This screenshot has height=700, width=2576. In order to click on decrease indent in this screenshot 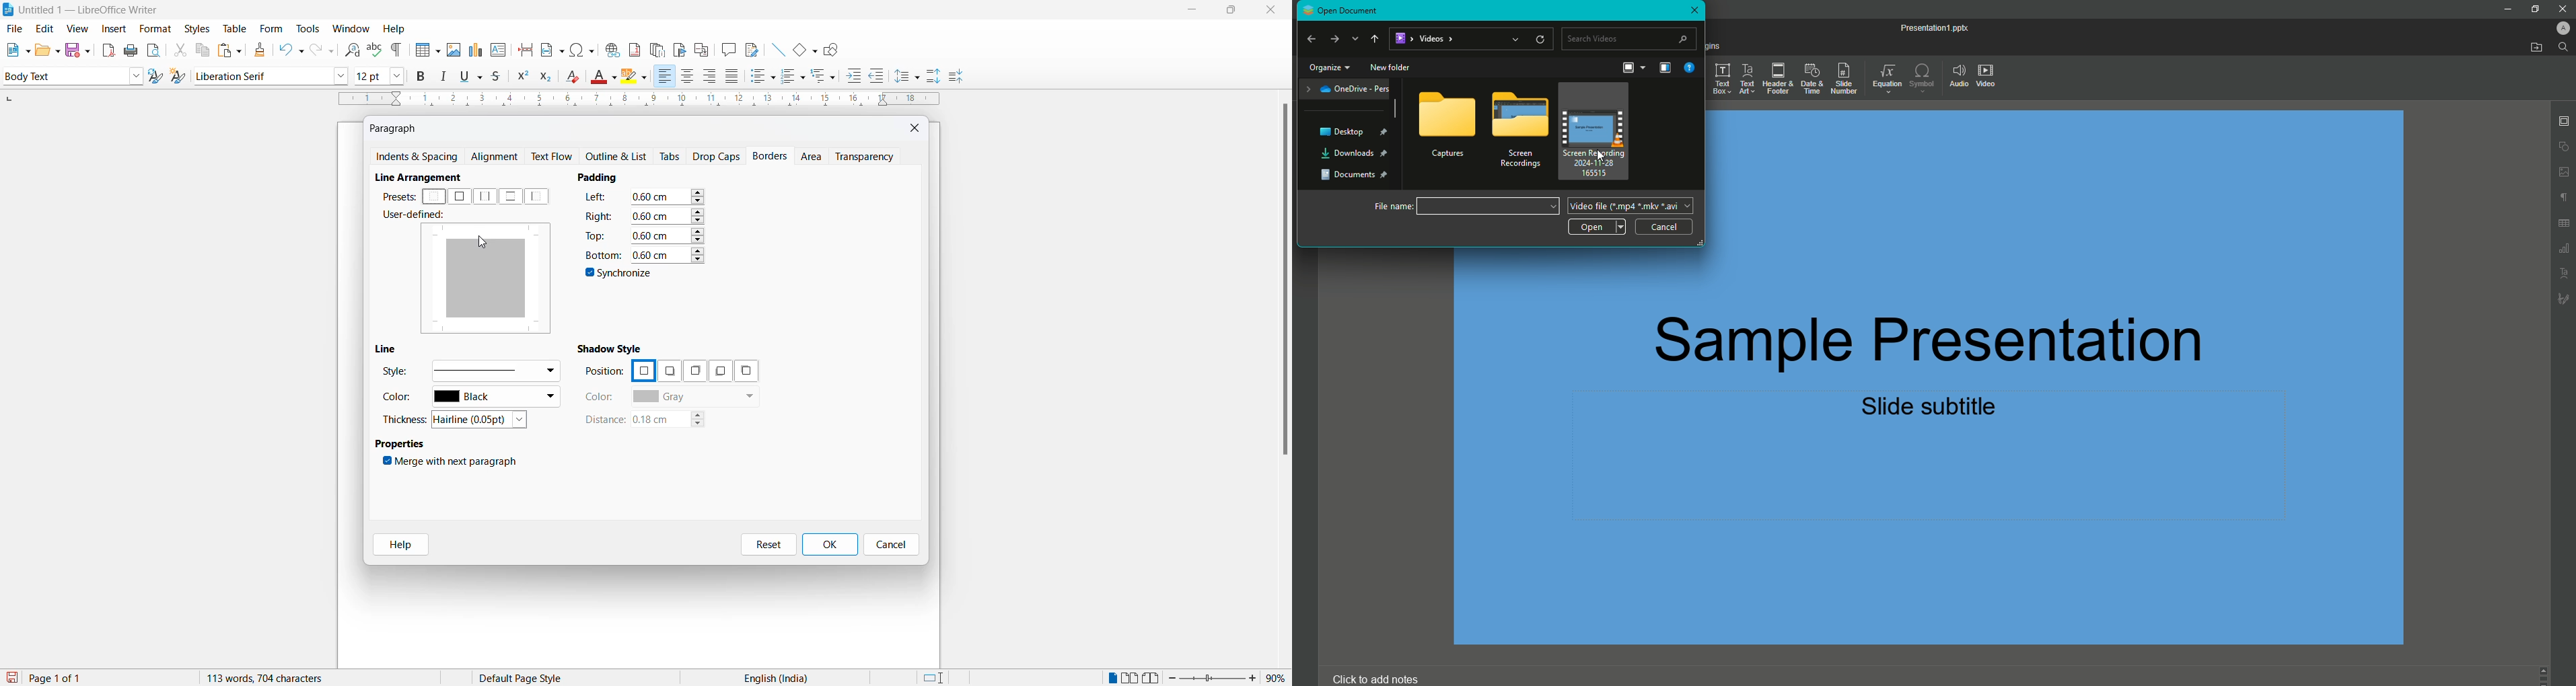, I will do `click(881, 77)`.